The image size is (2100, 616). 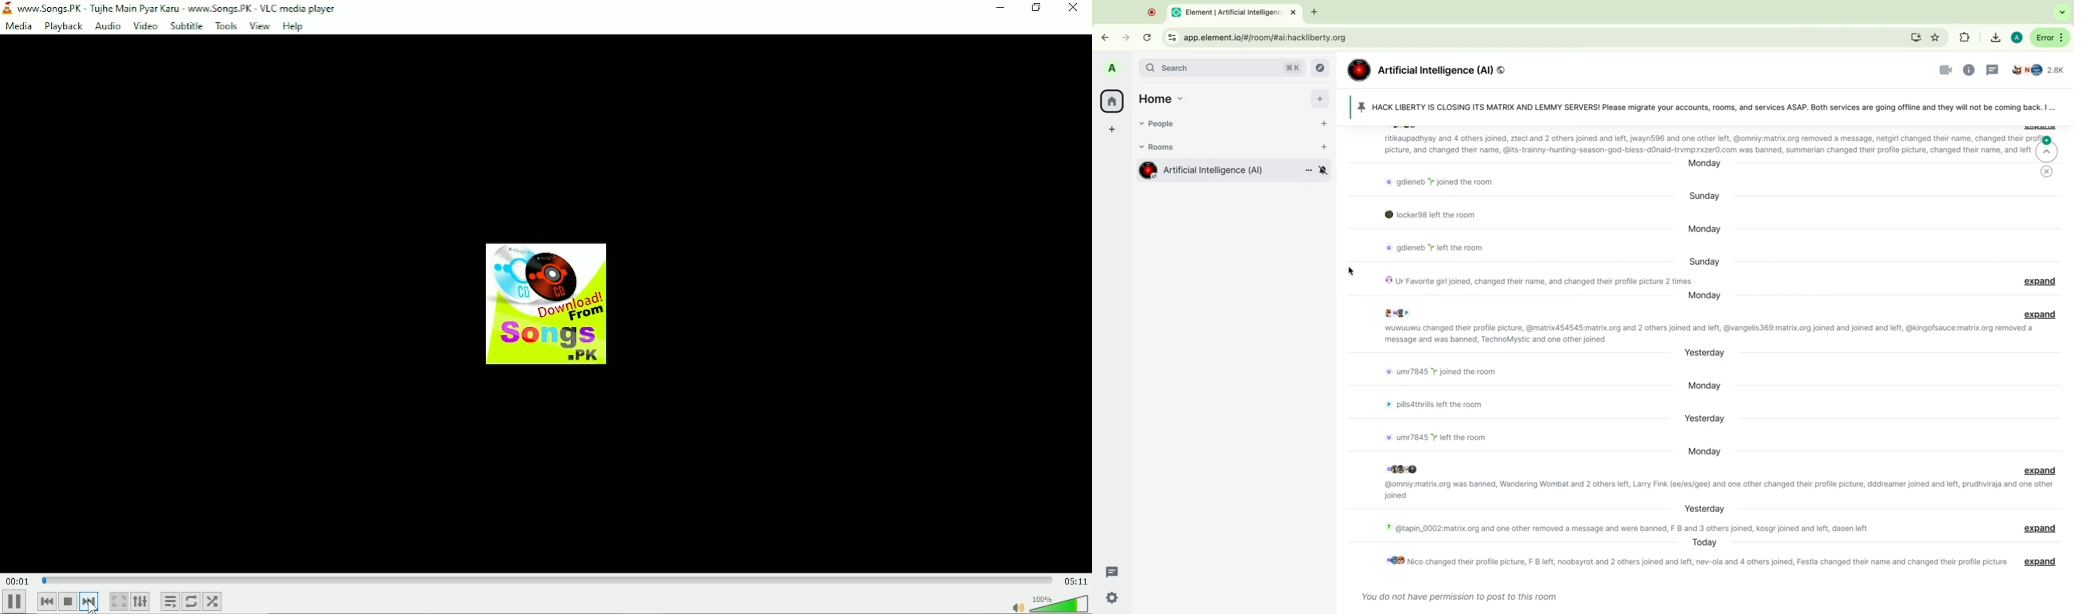 I want to click on day, so click(x=1705, y=420).